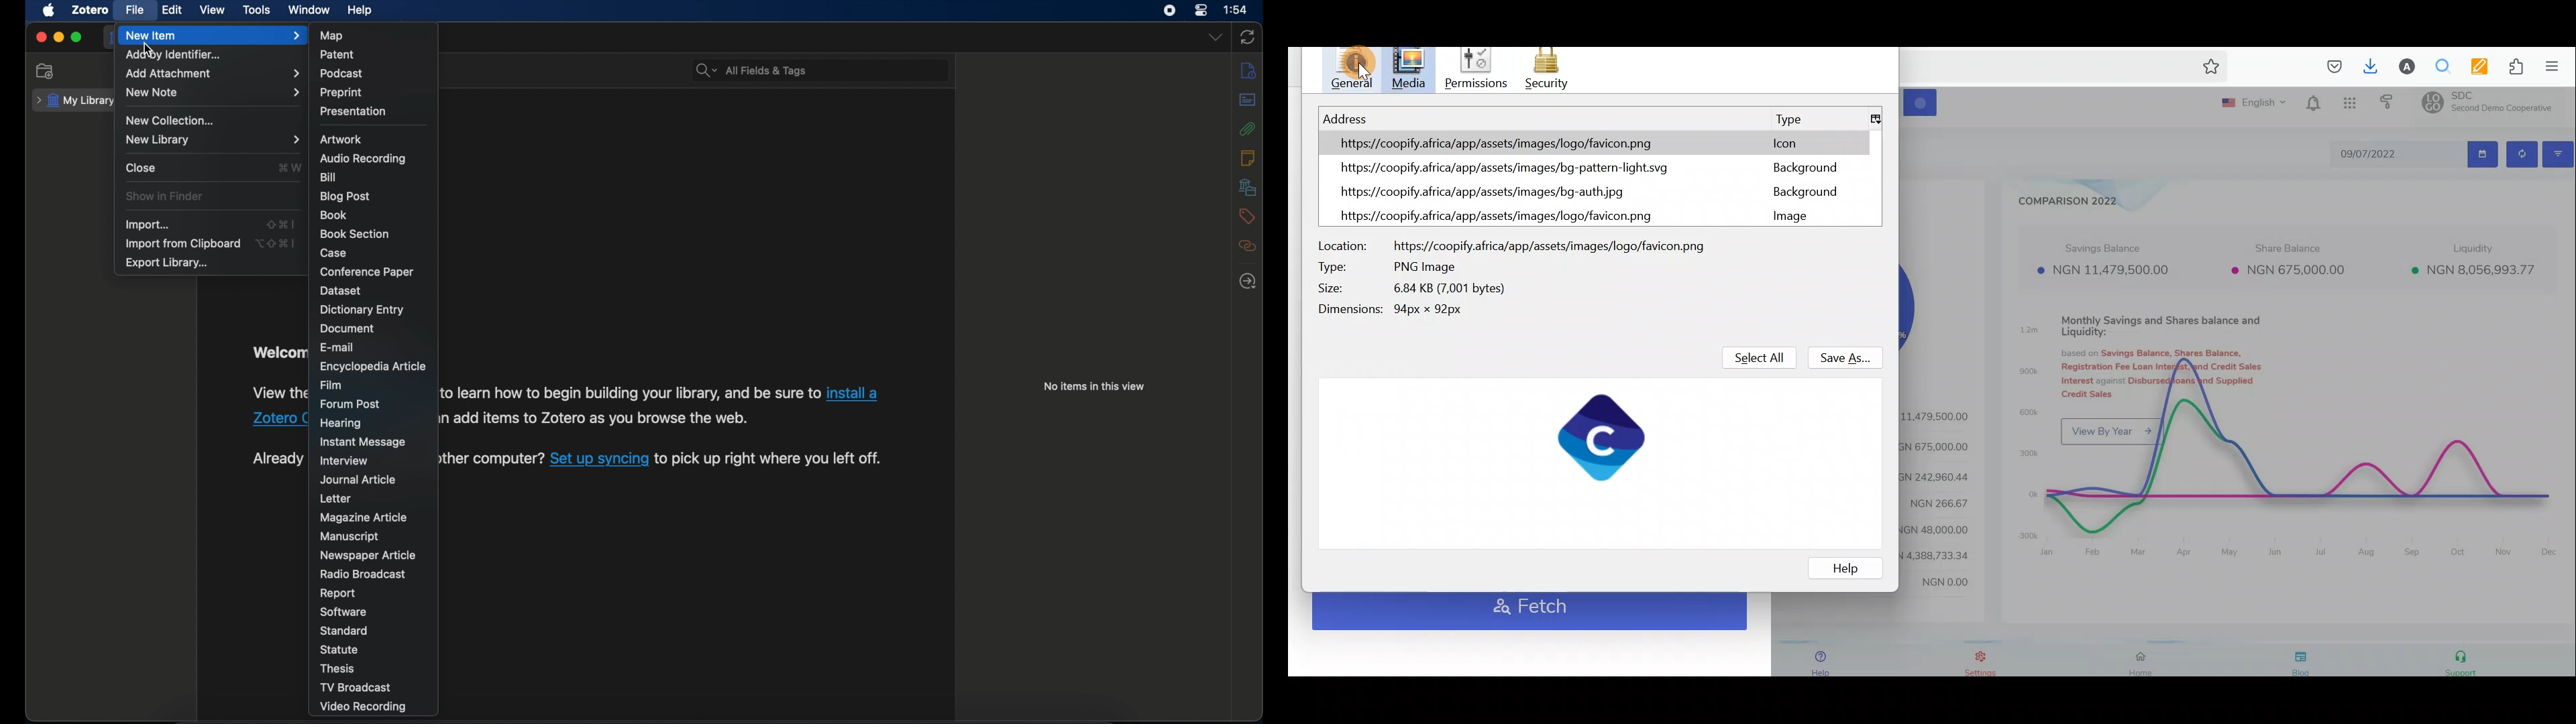 This screenshot has width=2576, height=728. I want to click on libraries, so click(1248, 187).